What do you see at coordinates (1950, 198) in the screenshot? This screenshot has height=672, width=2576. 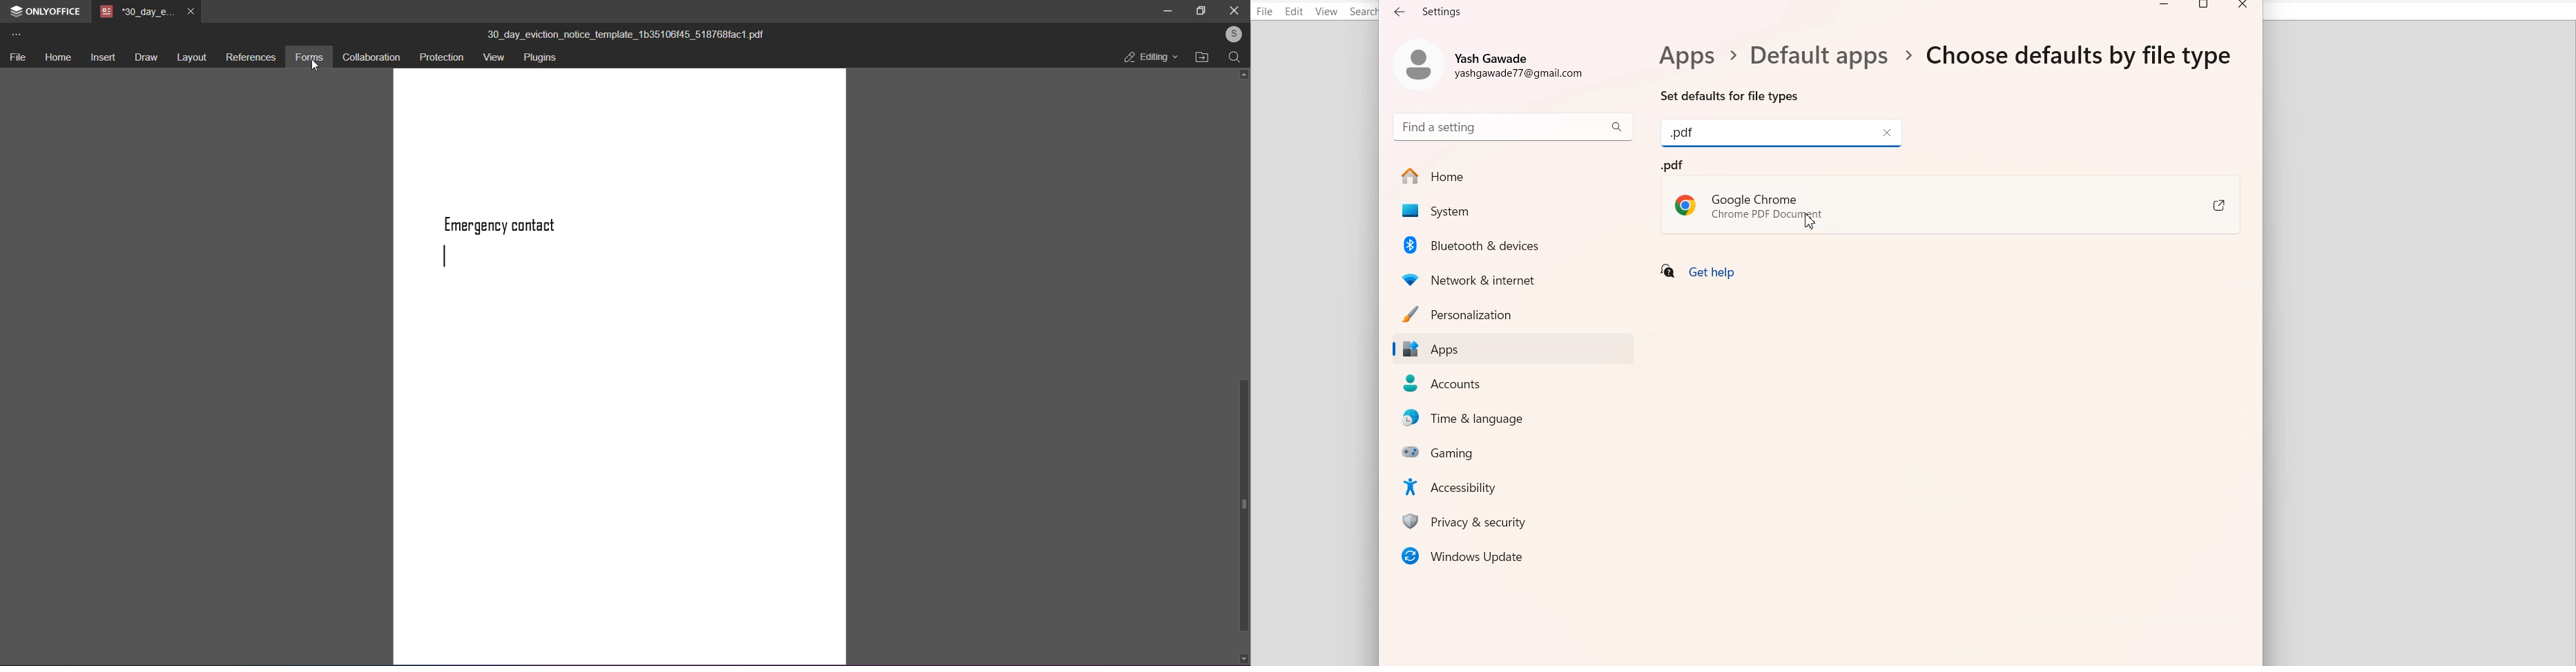 I see `.pdf` at bounding box center [1950, 198].